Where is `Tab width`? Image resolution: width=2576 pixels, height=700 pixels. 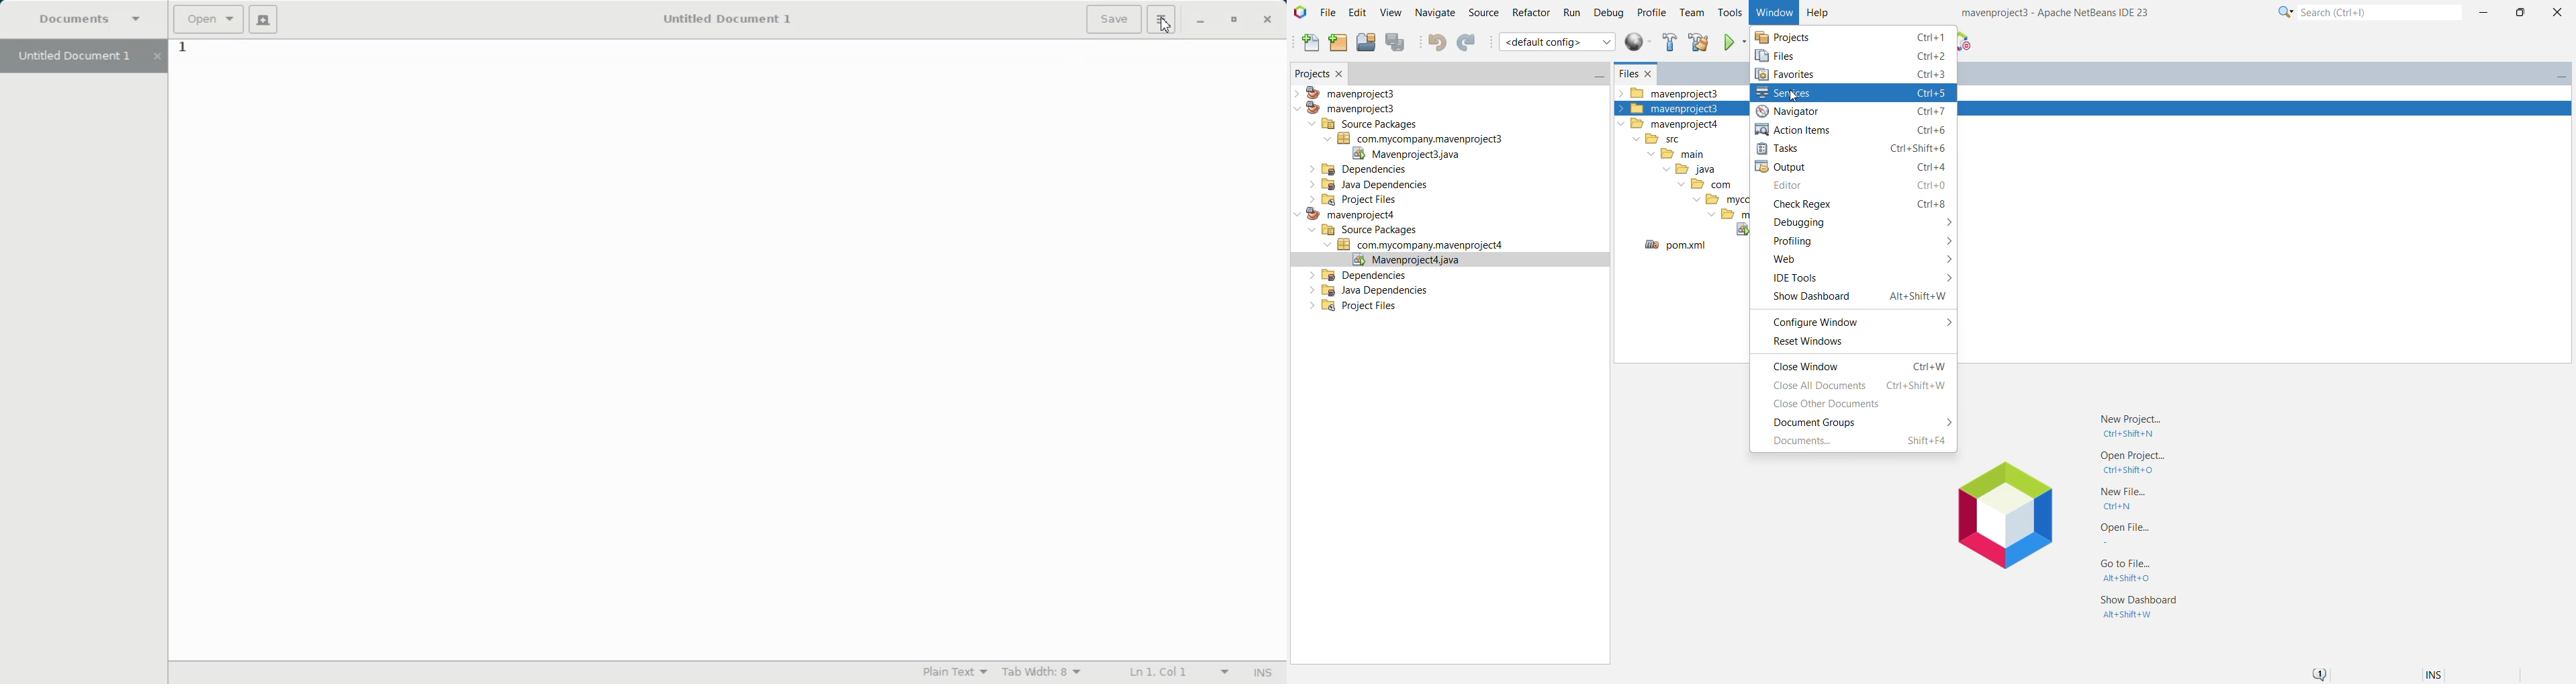 Tab width is located at coordinates (1042, 671).